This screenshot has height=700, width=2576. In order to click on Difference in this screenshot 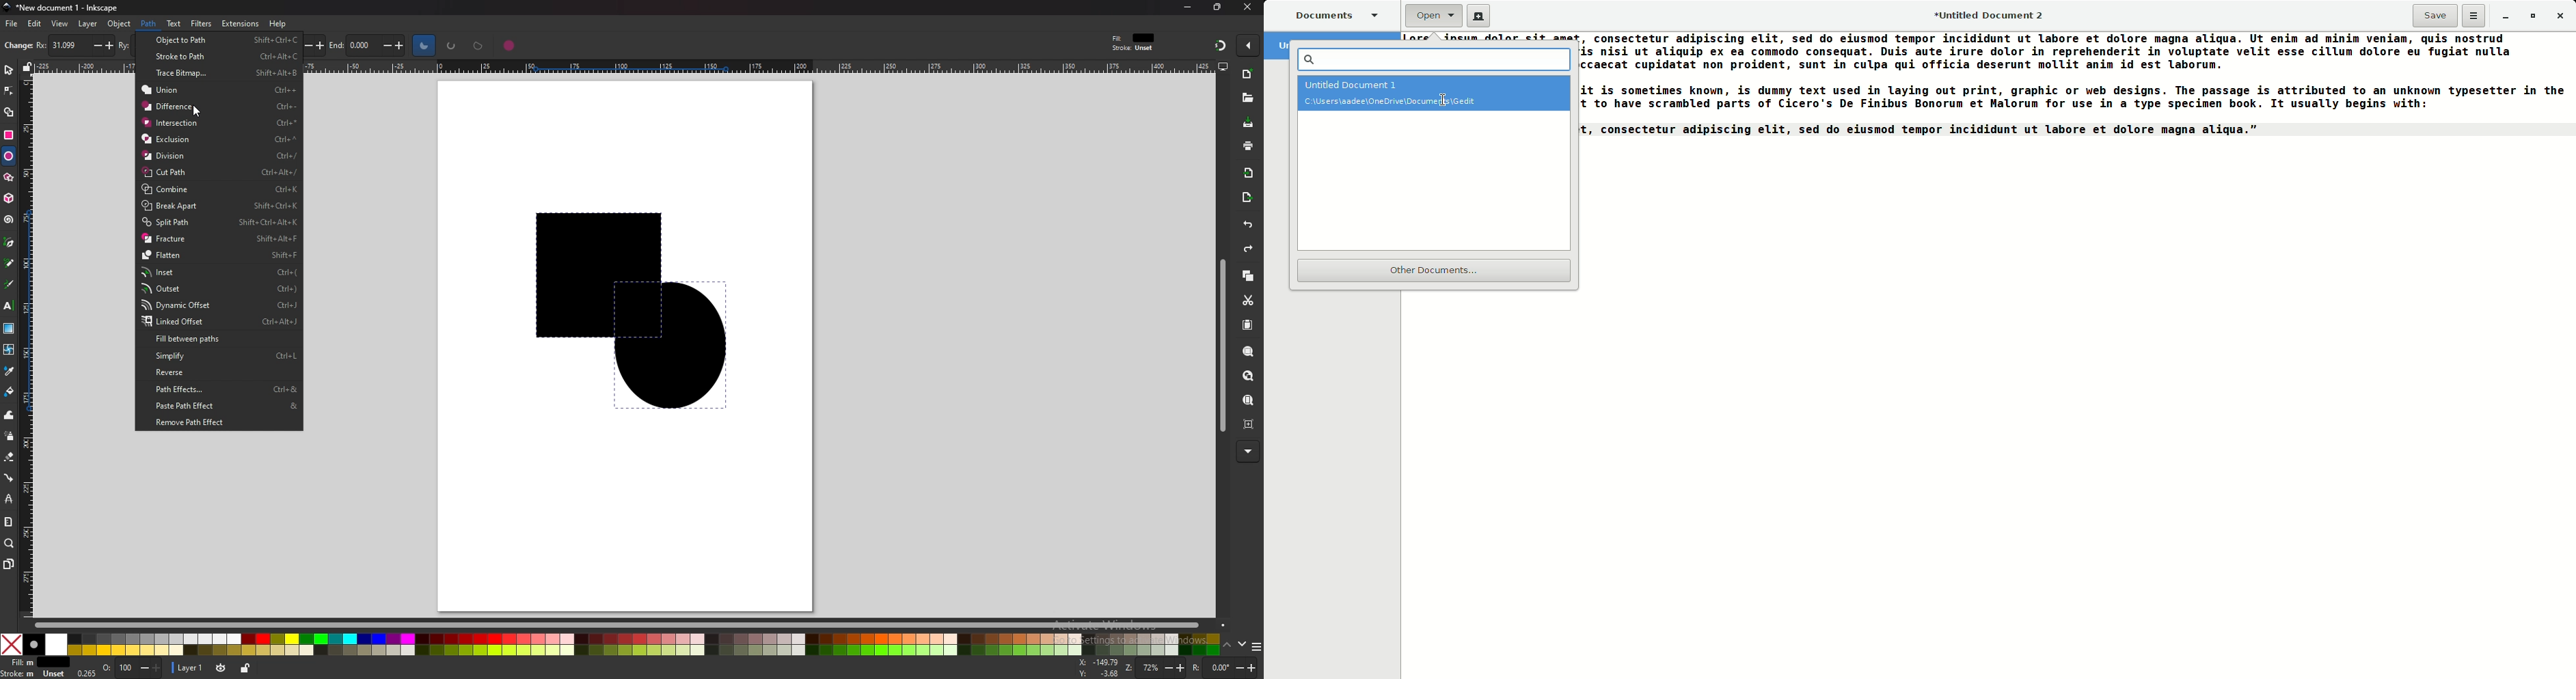, I will do `click(220, 106)`.